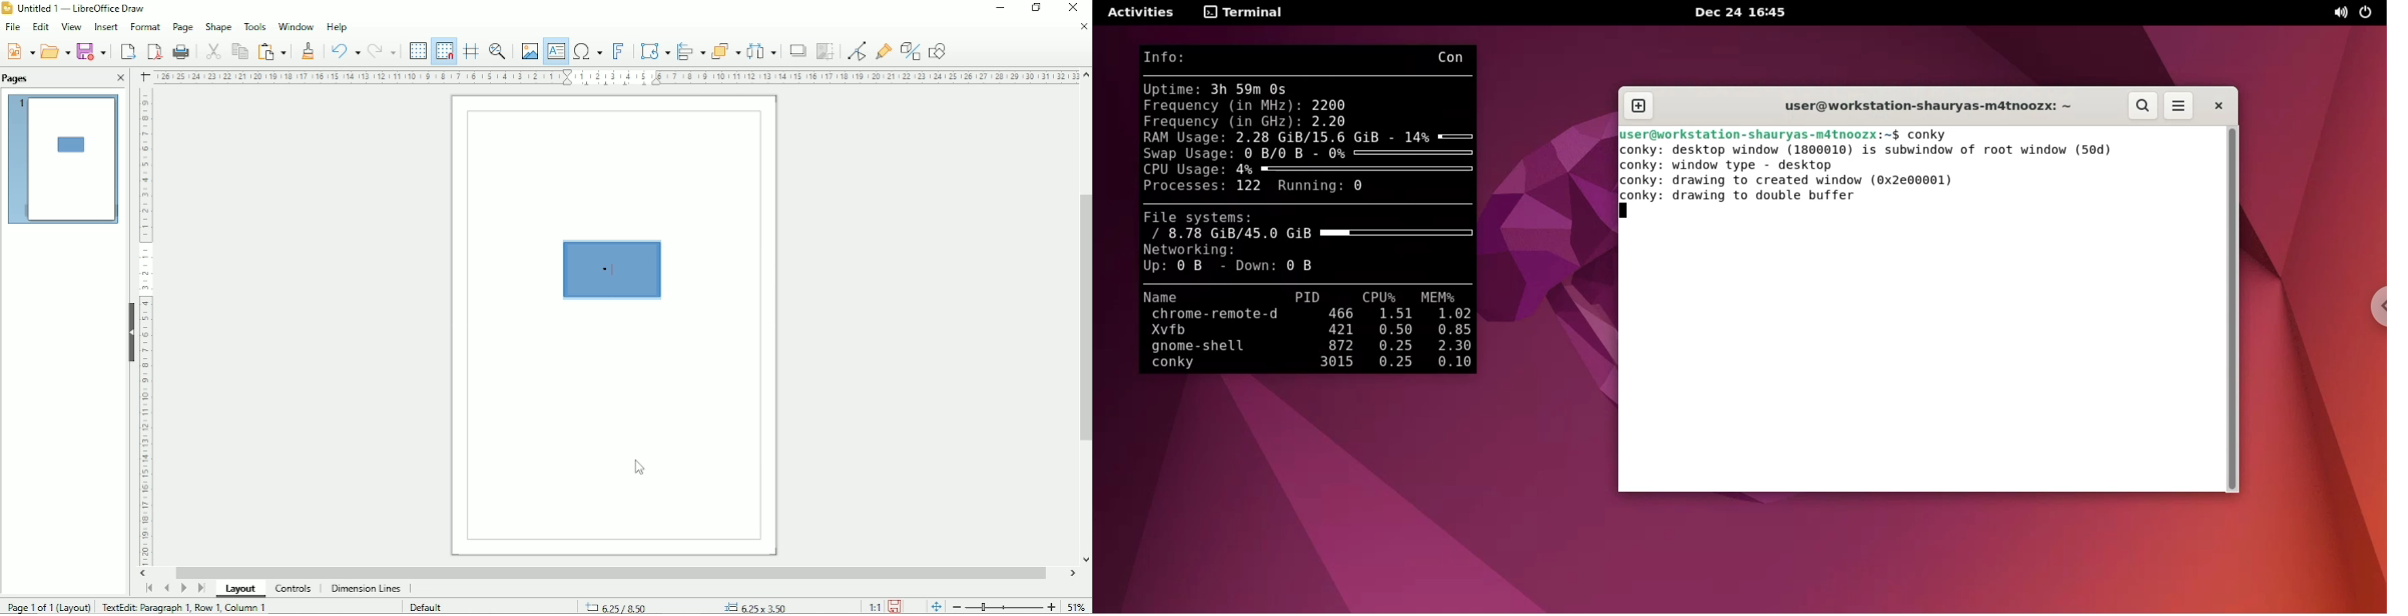 This screenshot has width=2408, height=616. What do you see at coordinates (384, 51) in the screenshot?
I see `Redo` at bounding box center [384, 51].